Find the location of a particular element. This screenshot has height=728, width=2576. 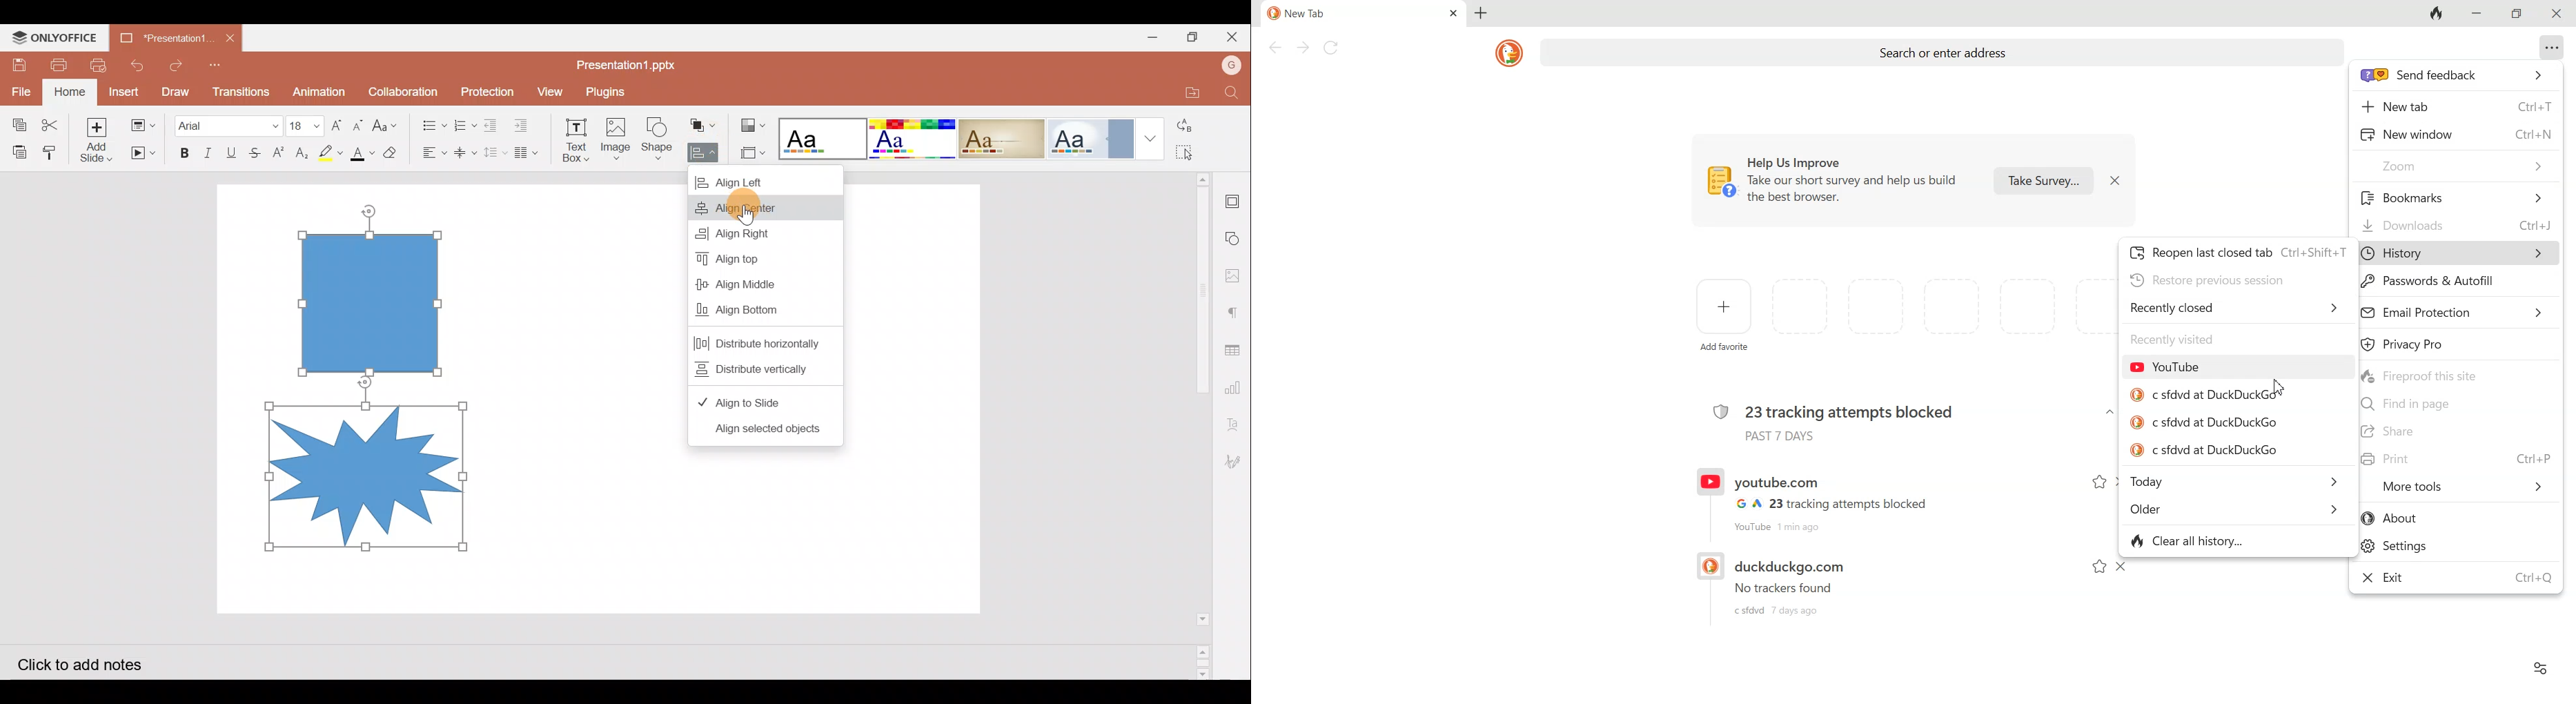

Find in page is located at coordinates (2456, 404).